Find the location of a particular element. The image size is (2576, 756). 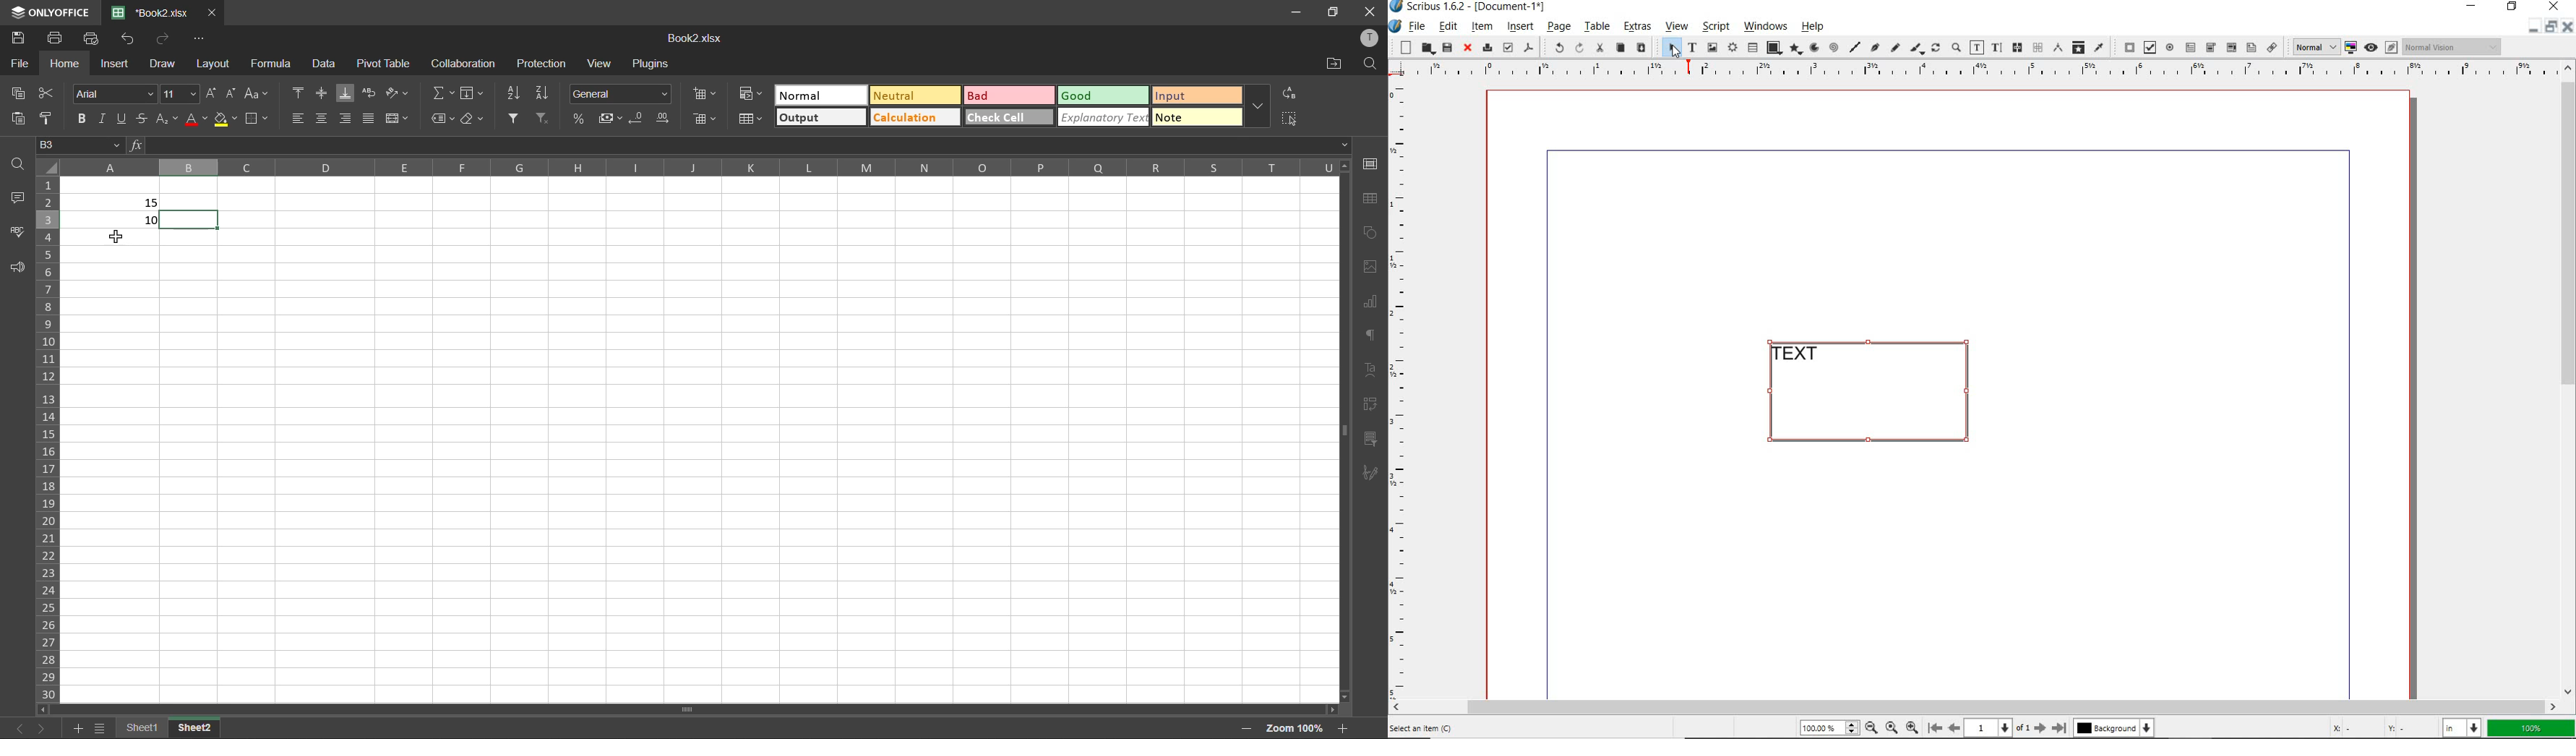

close tab is located at coordinates (211, 12).